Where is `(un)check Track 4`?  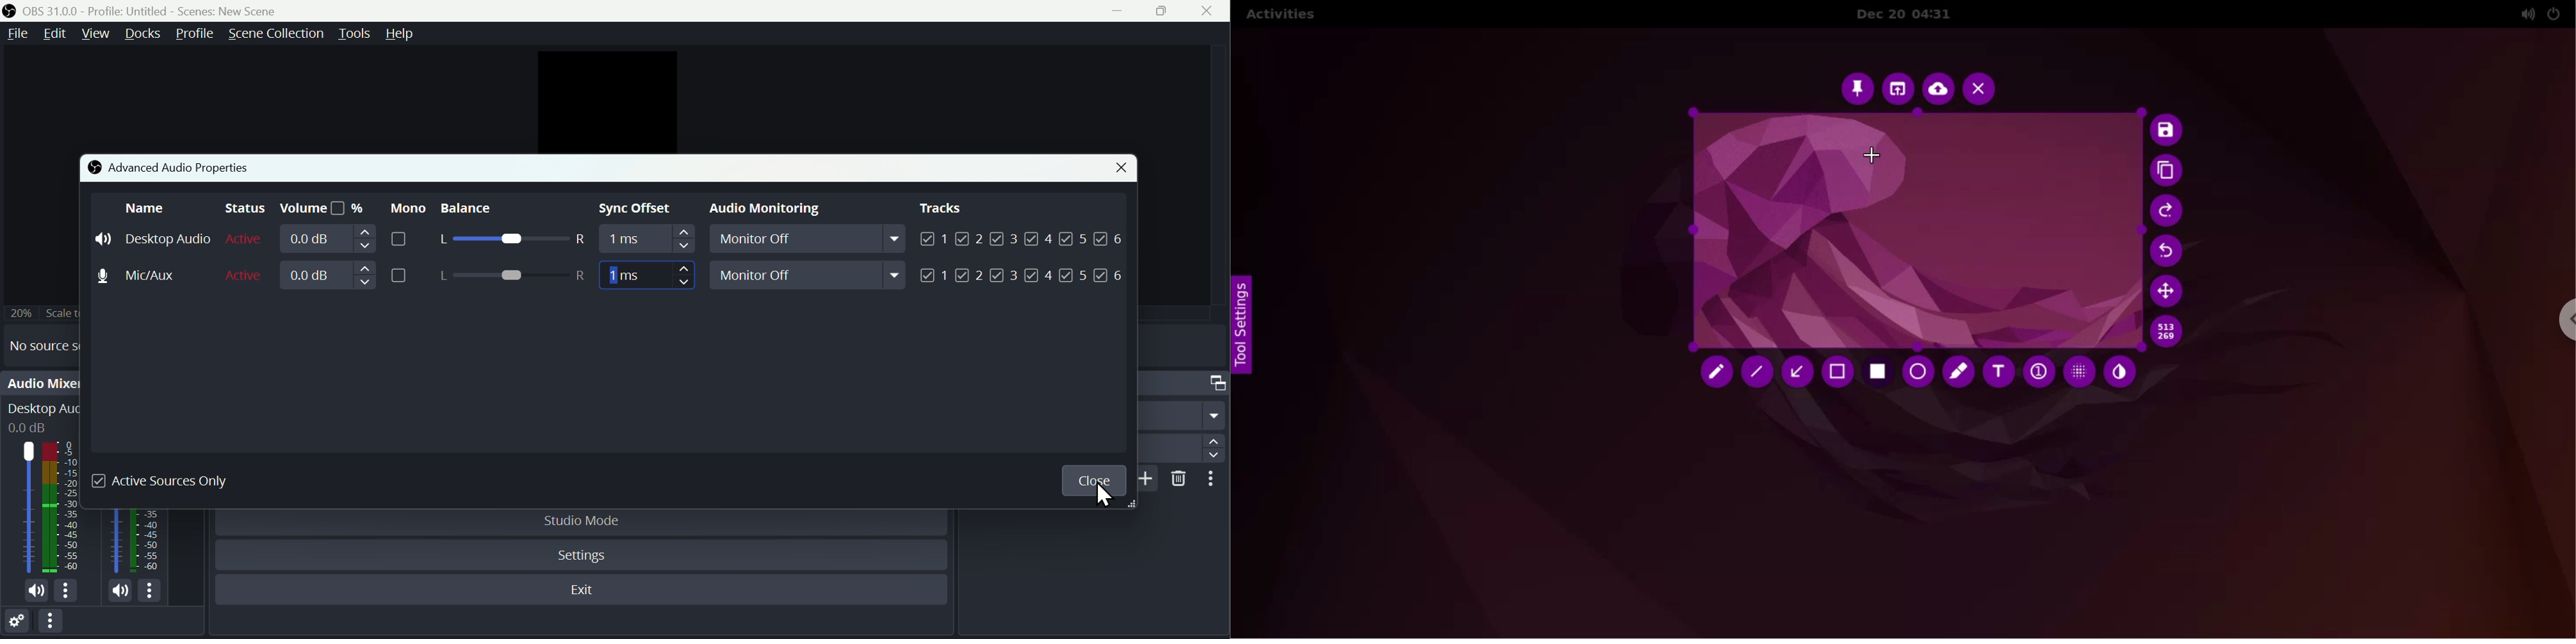 (un)check Track 4 is located at coordinates (1039, 238).